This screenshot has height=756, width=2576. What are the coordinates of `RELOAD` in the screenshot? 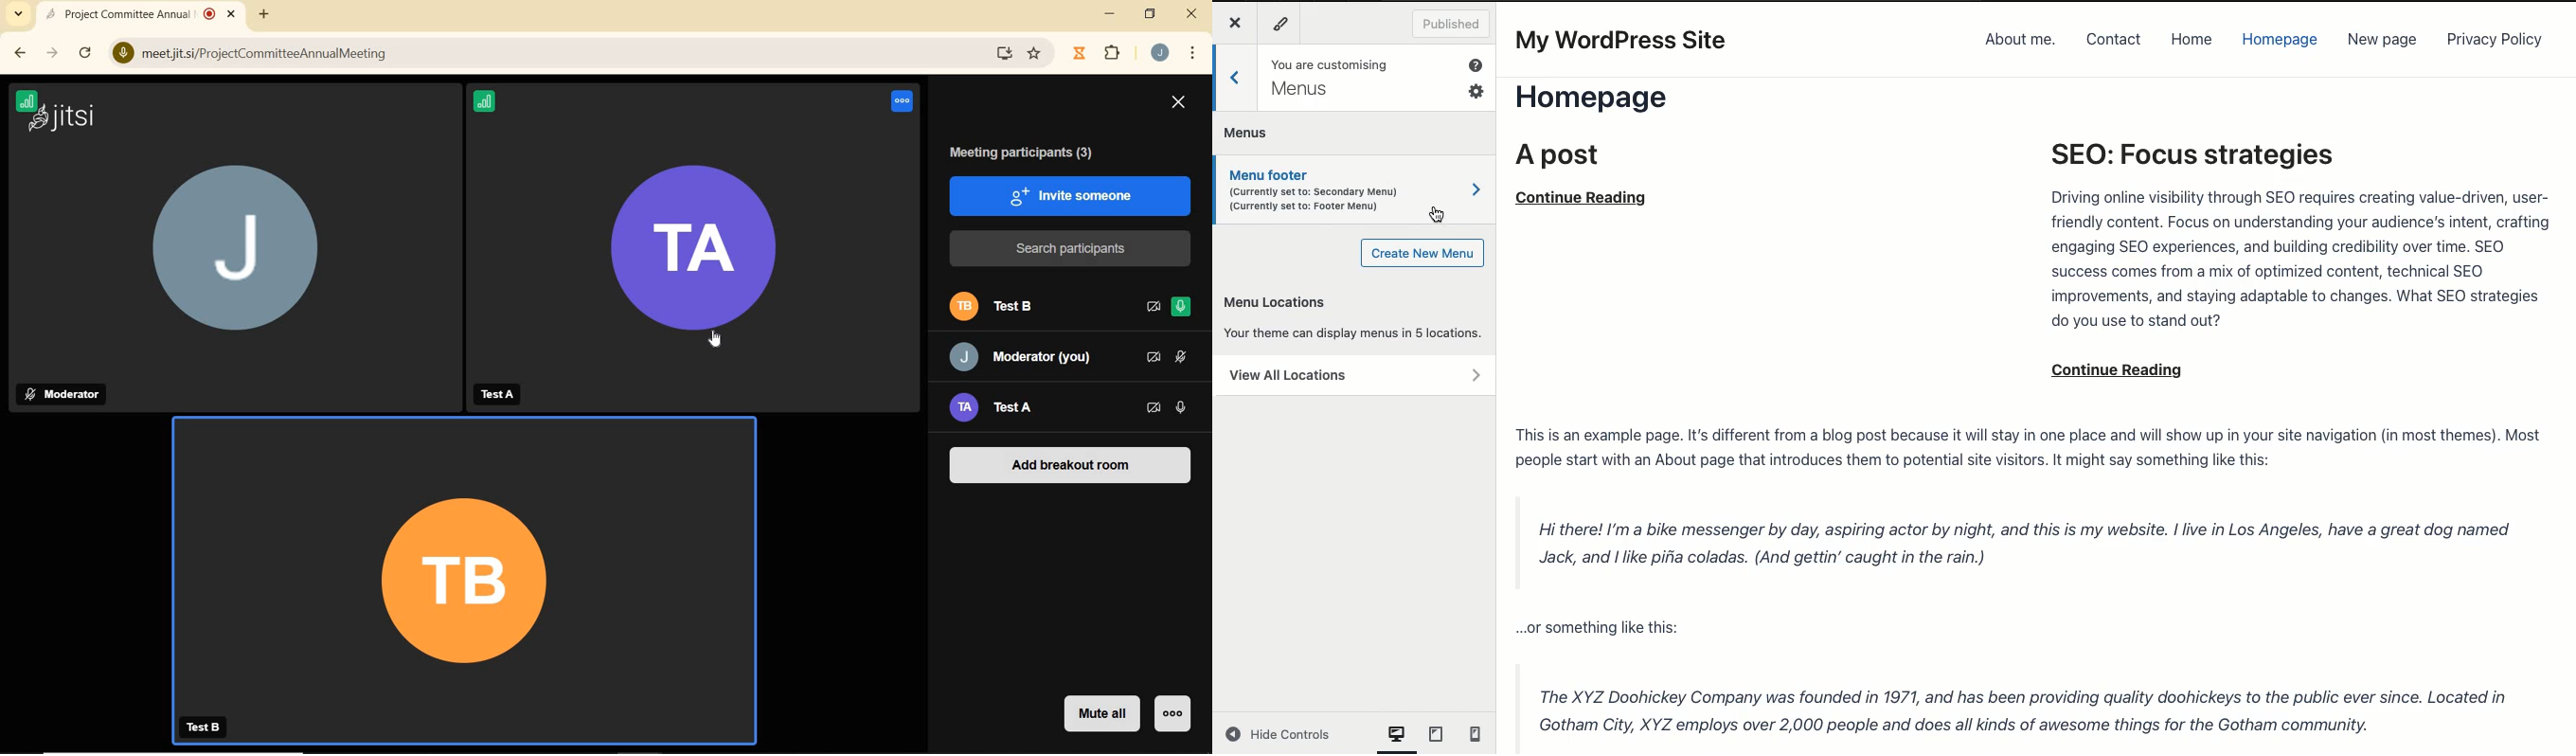 It's located at (85, 52).